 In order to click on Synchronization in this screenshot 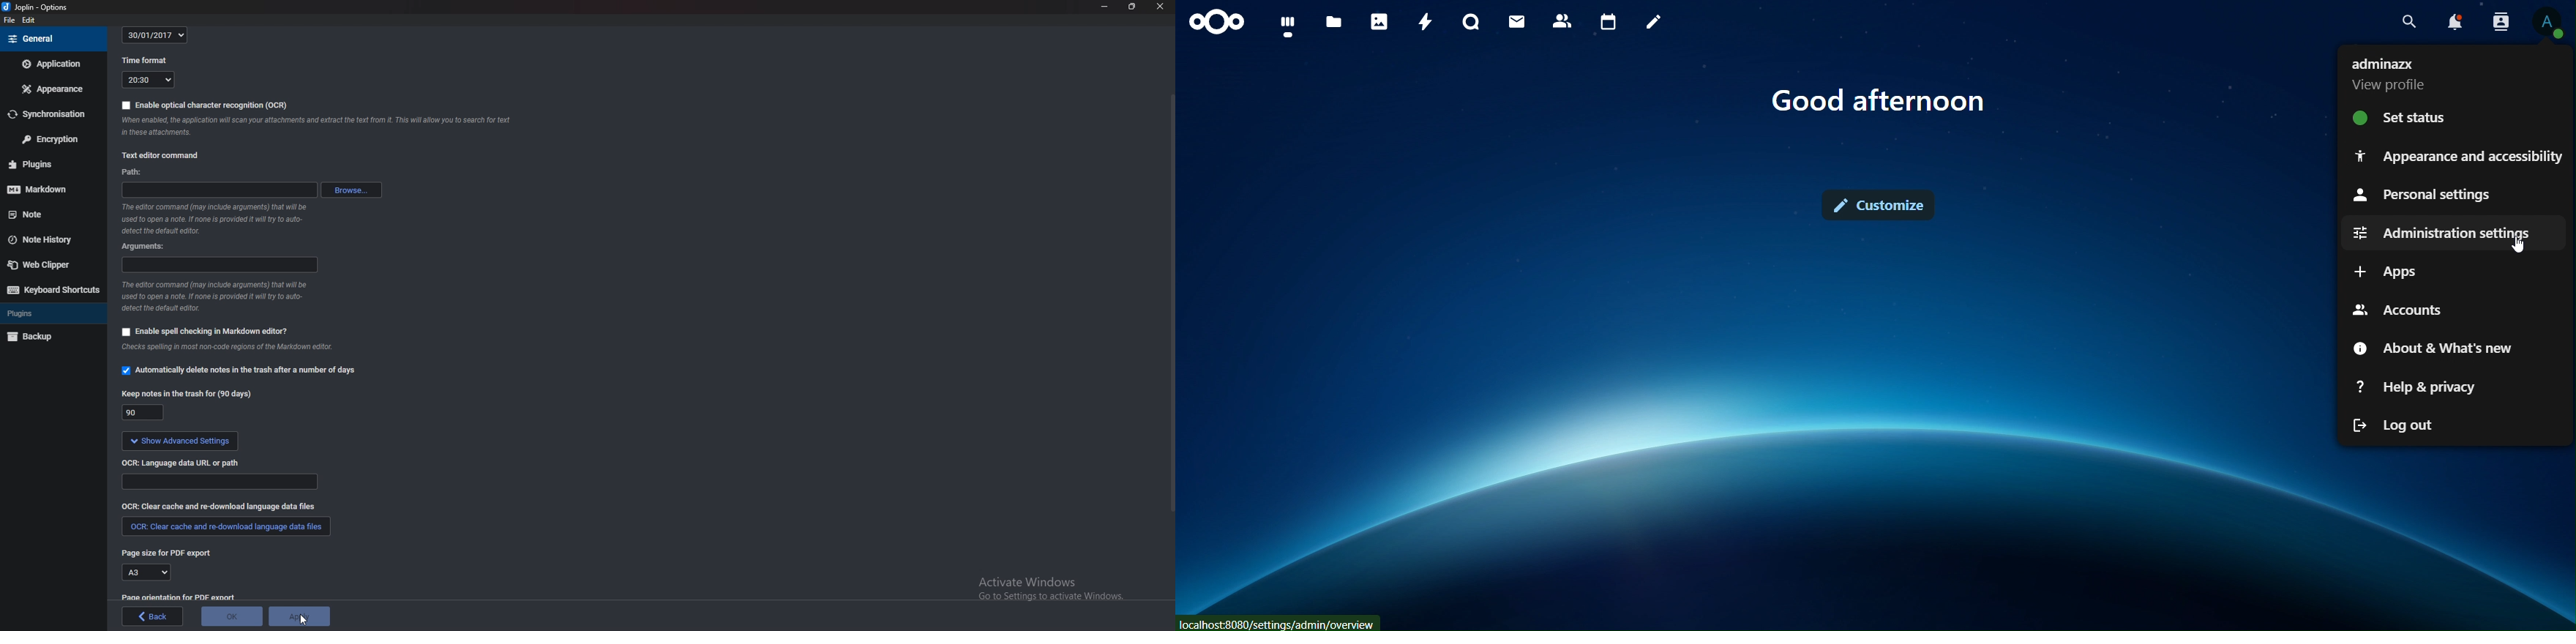, I will do `click(51, 114)`.